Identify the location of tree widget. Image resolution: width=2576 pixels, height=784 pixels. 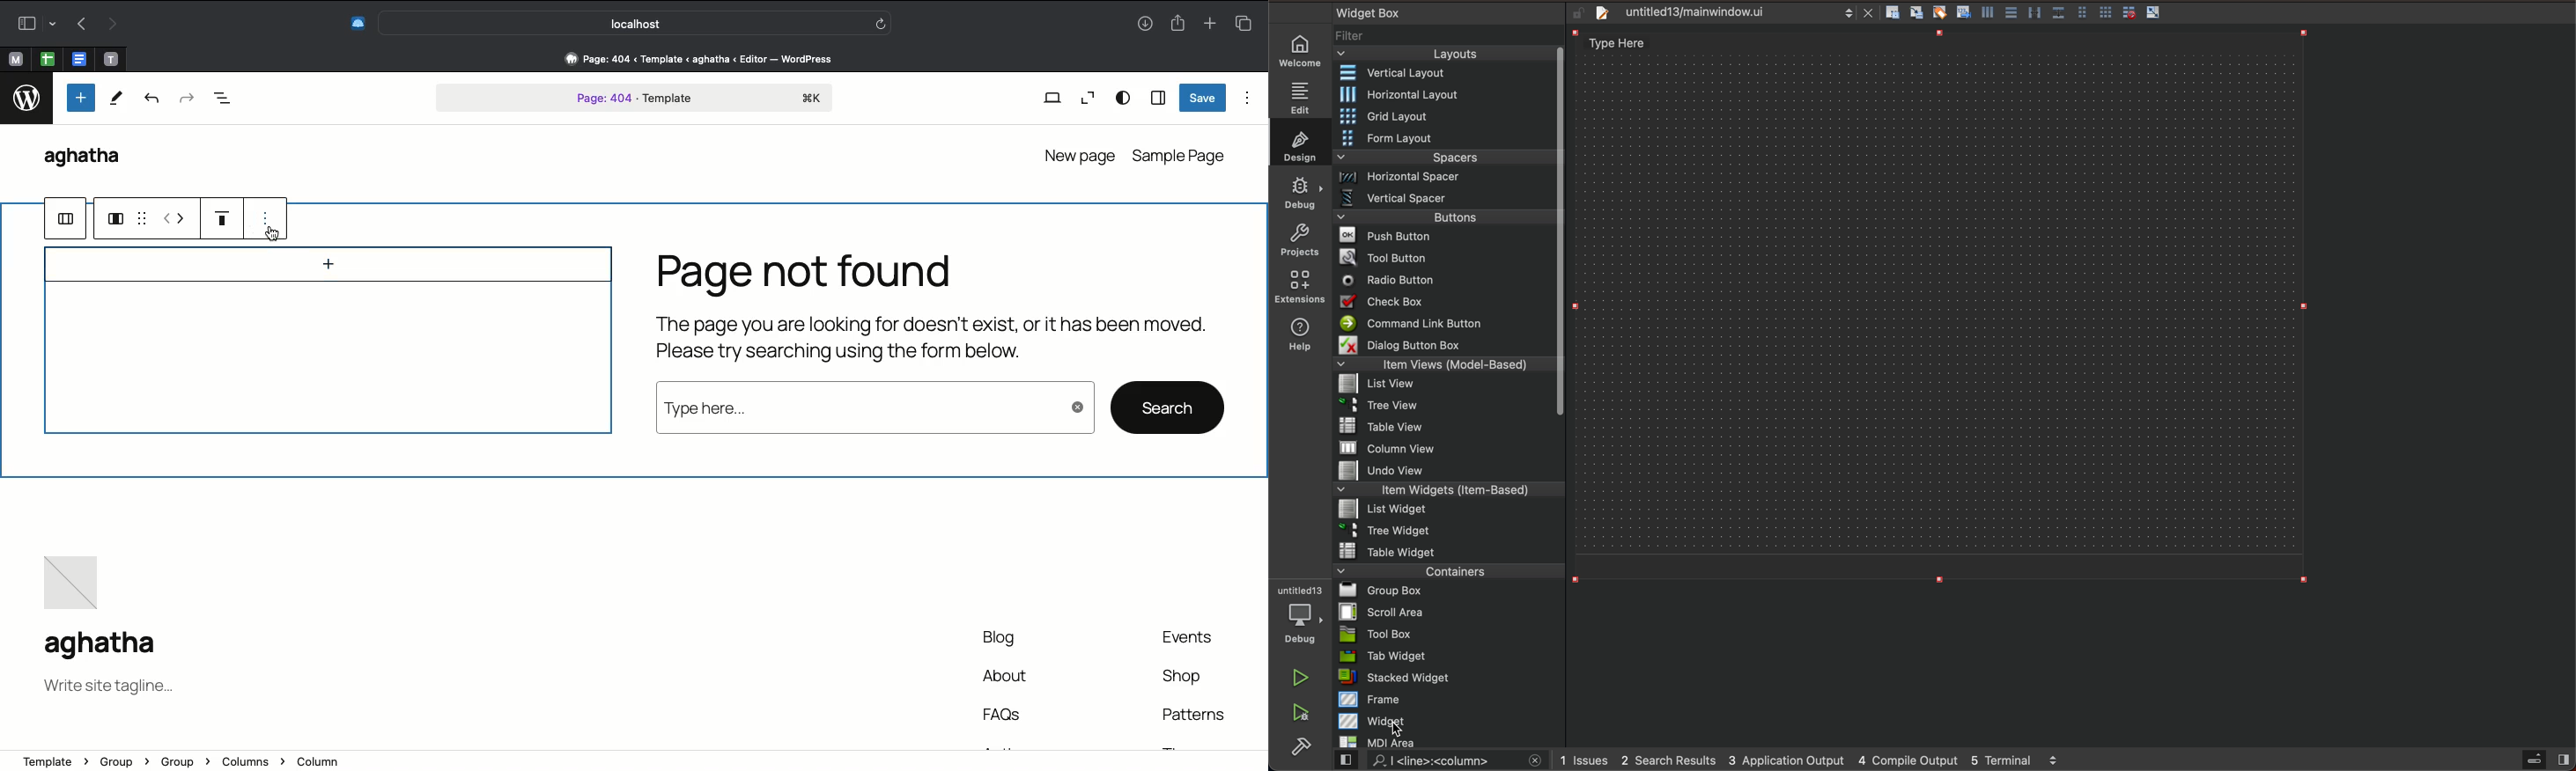
(1445, 531).